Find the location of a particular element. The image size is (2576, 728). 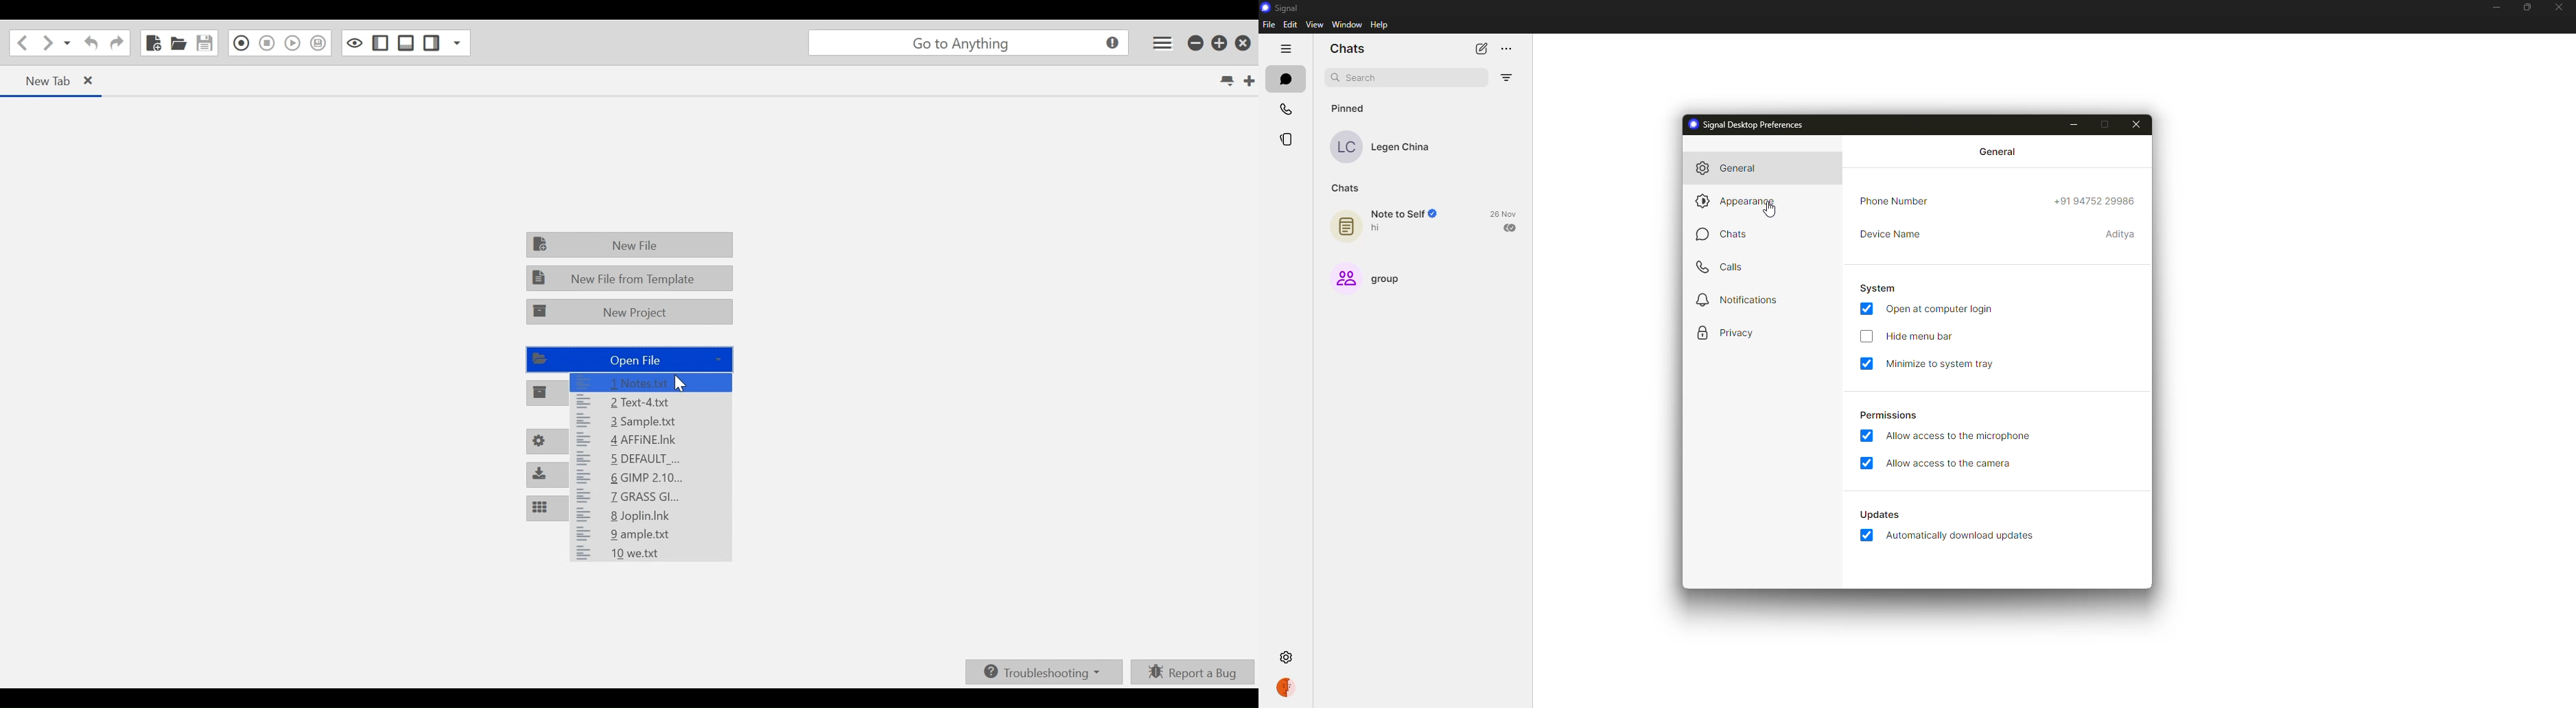

click to enable is located at coordinates (1868, 335).